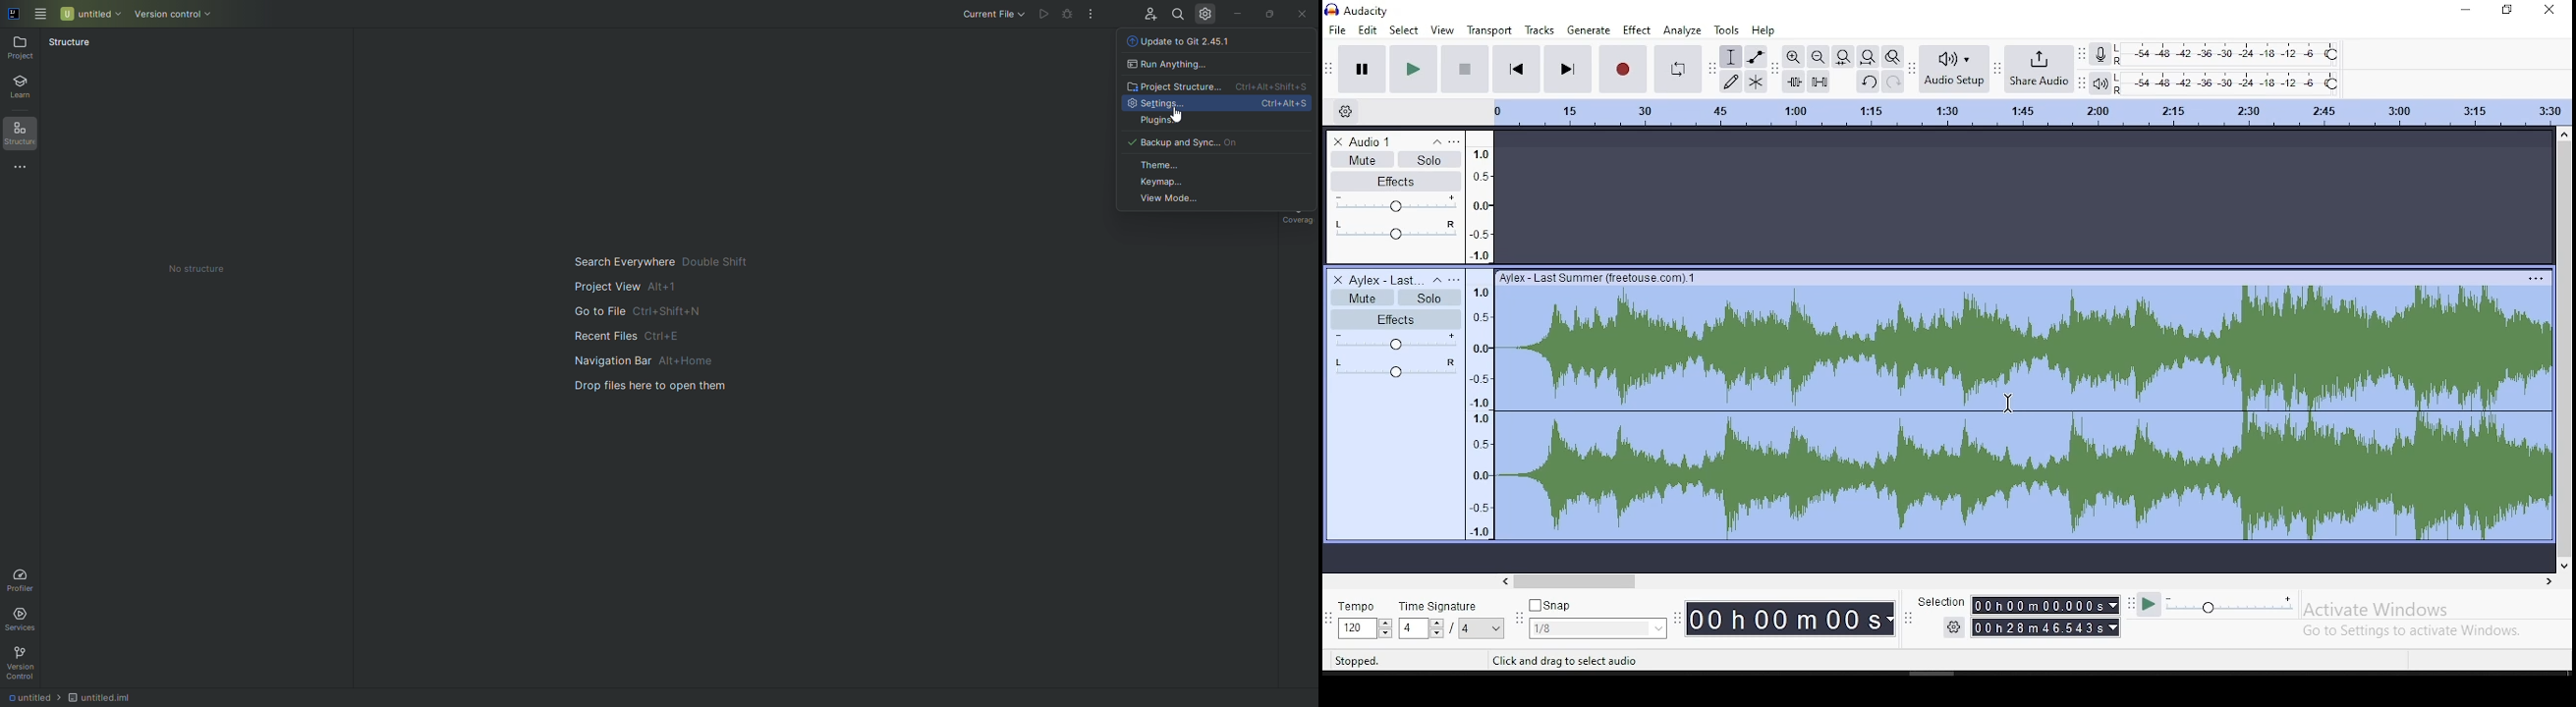 The width and height of the screenshot is (2576, 728). What do you see at coordinates (1728, 81) in the screenshot?
I see `draw tool` at bounding box center [1728, 81].